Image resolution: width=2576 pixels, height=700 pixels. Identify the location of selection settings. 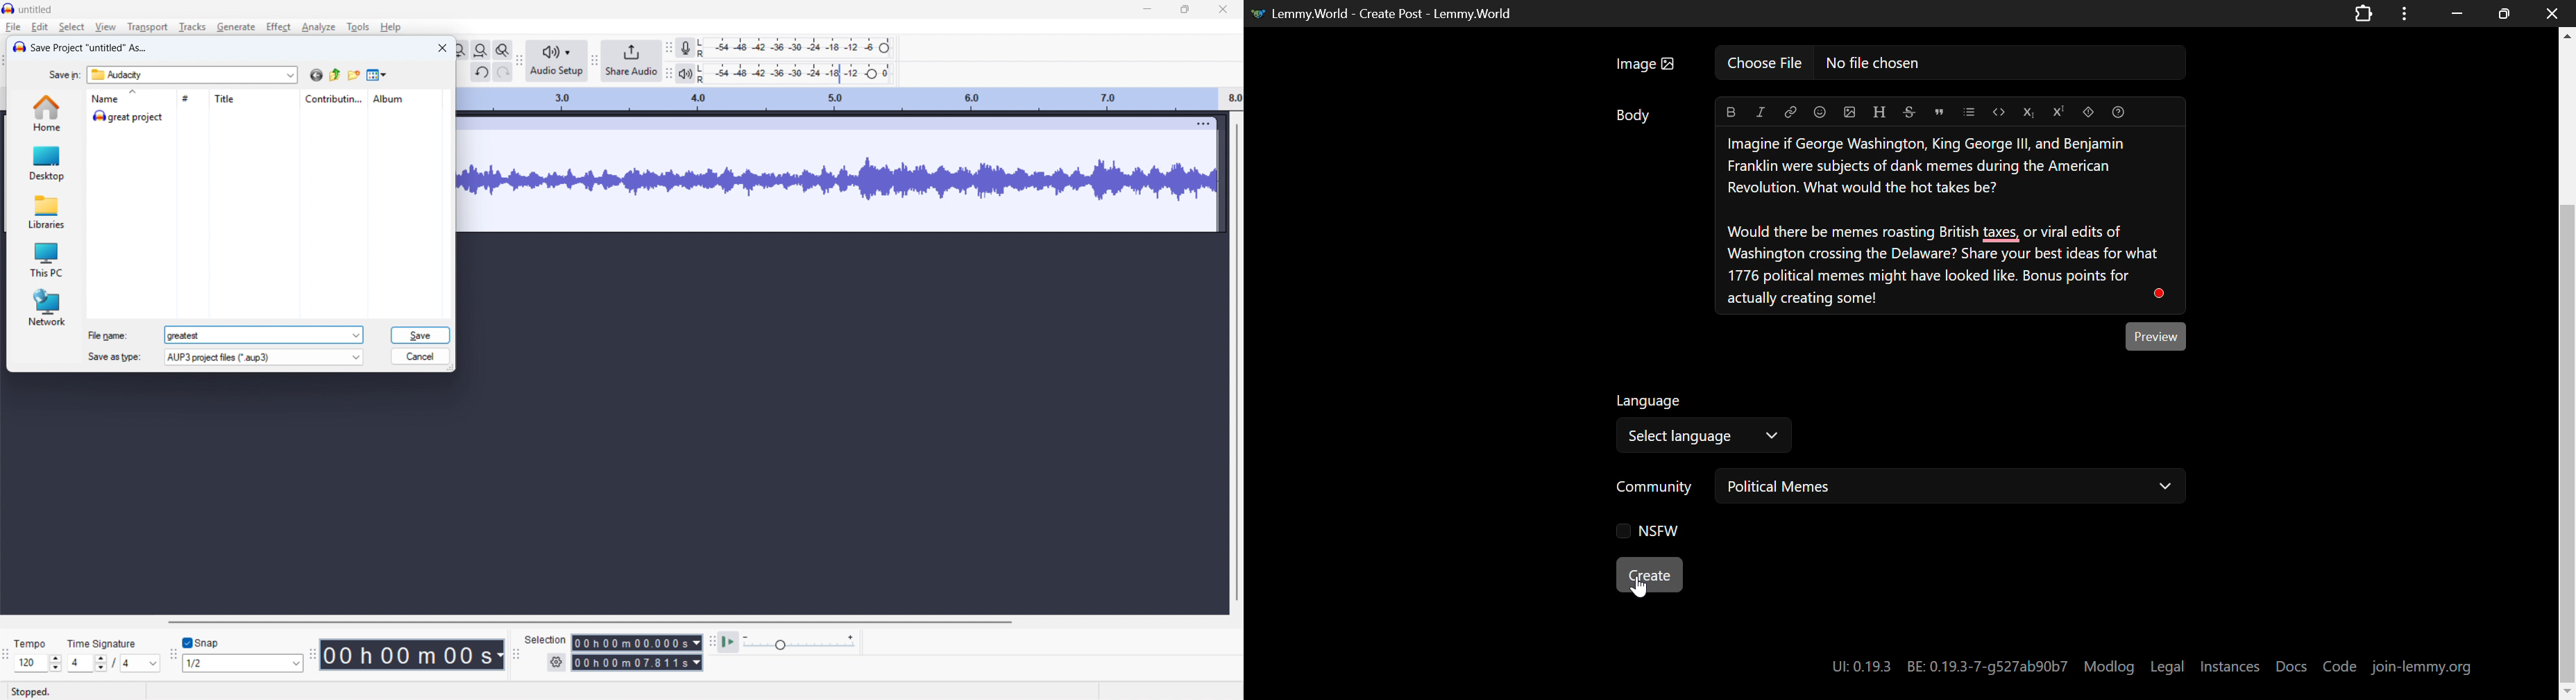
(556, 664).